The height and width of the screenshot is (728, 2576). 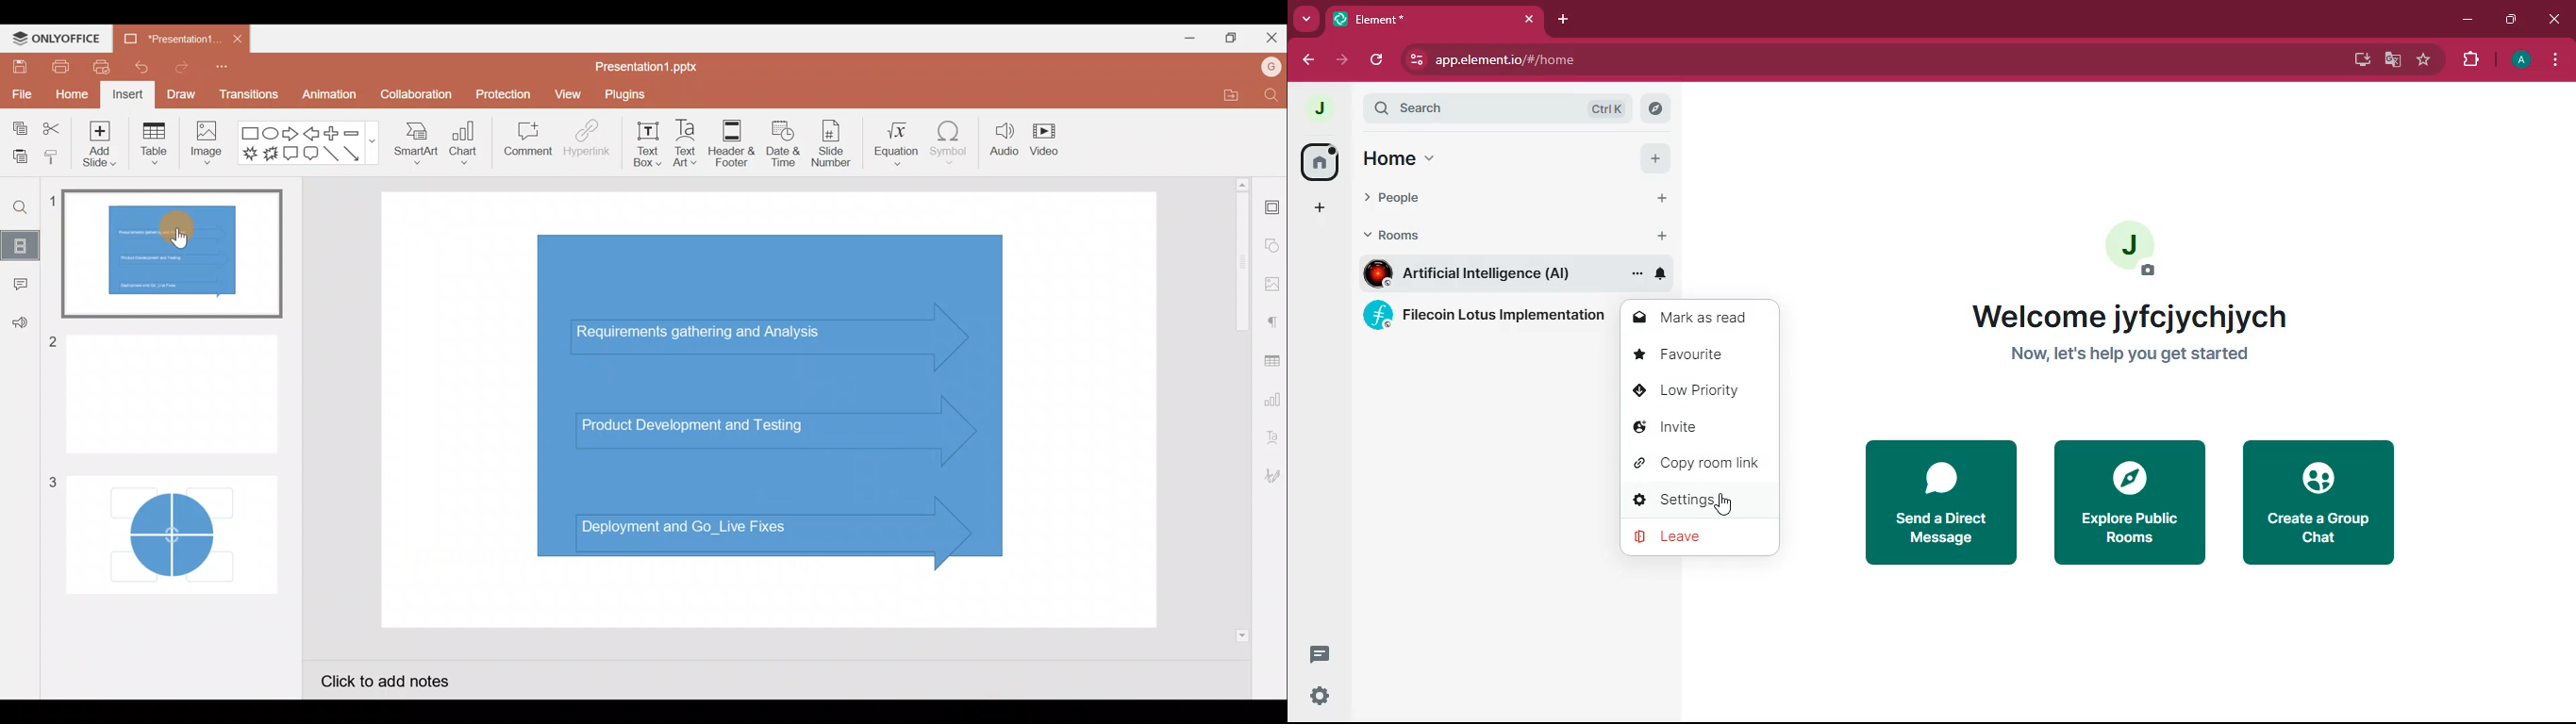 What do you see at coordinates (1439, 23) in the screenshot?
I see `tab` at bounding box center [1439, 23].